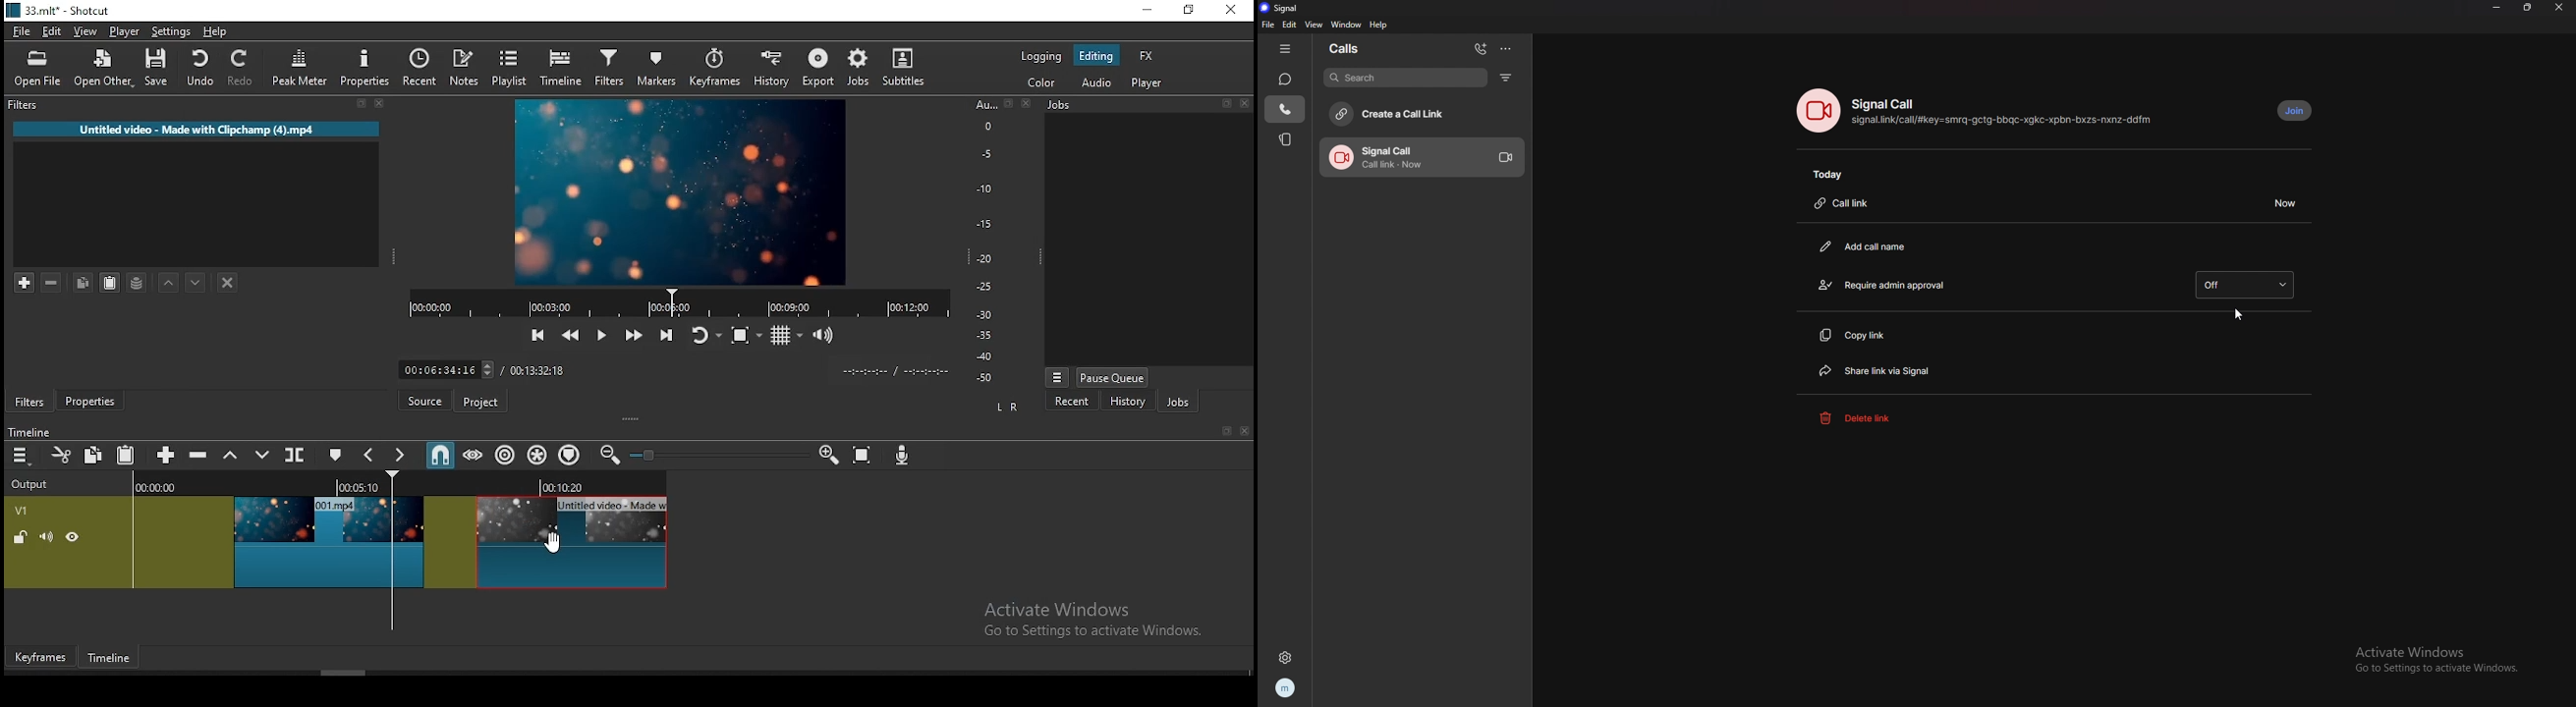  I want to click on toggle zoom, so click(746, 335).